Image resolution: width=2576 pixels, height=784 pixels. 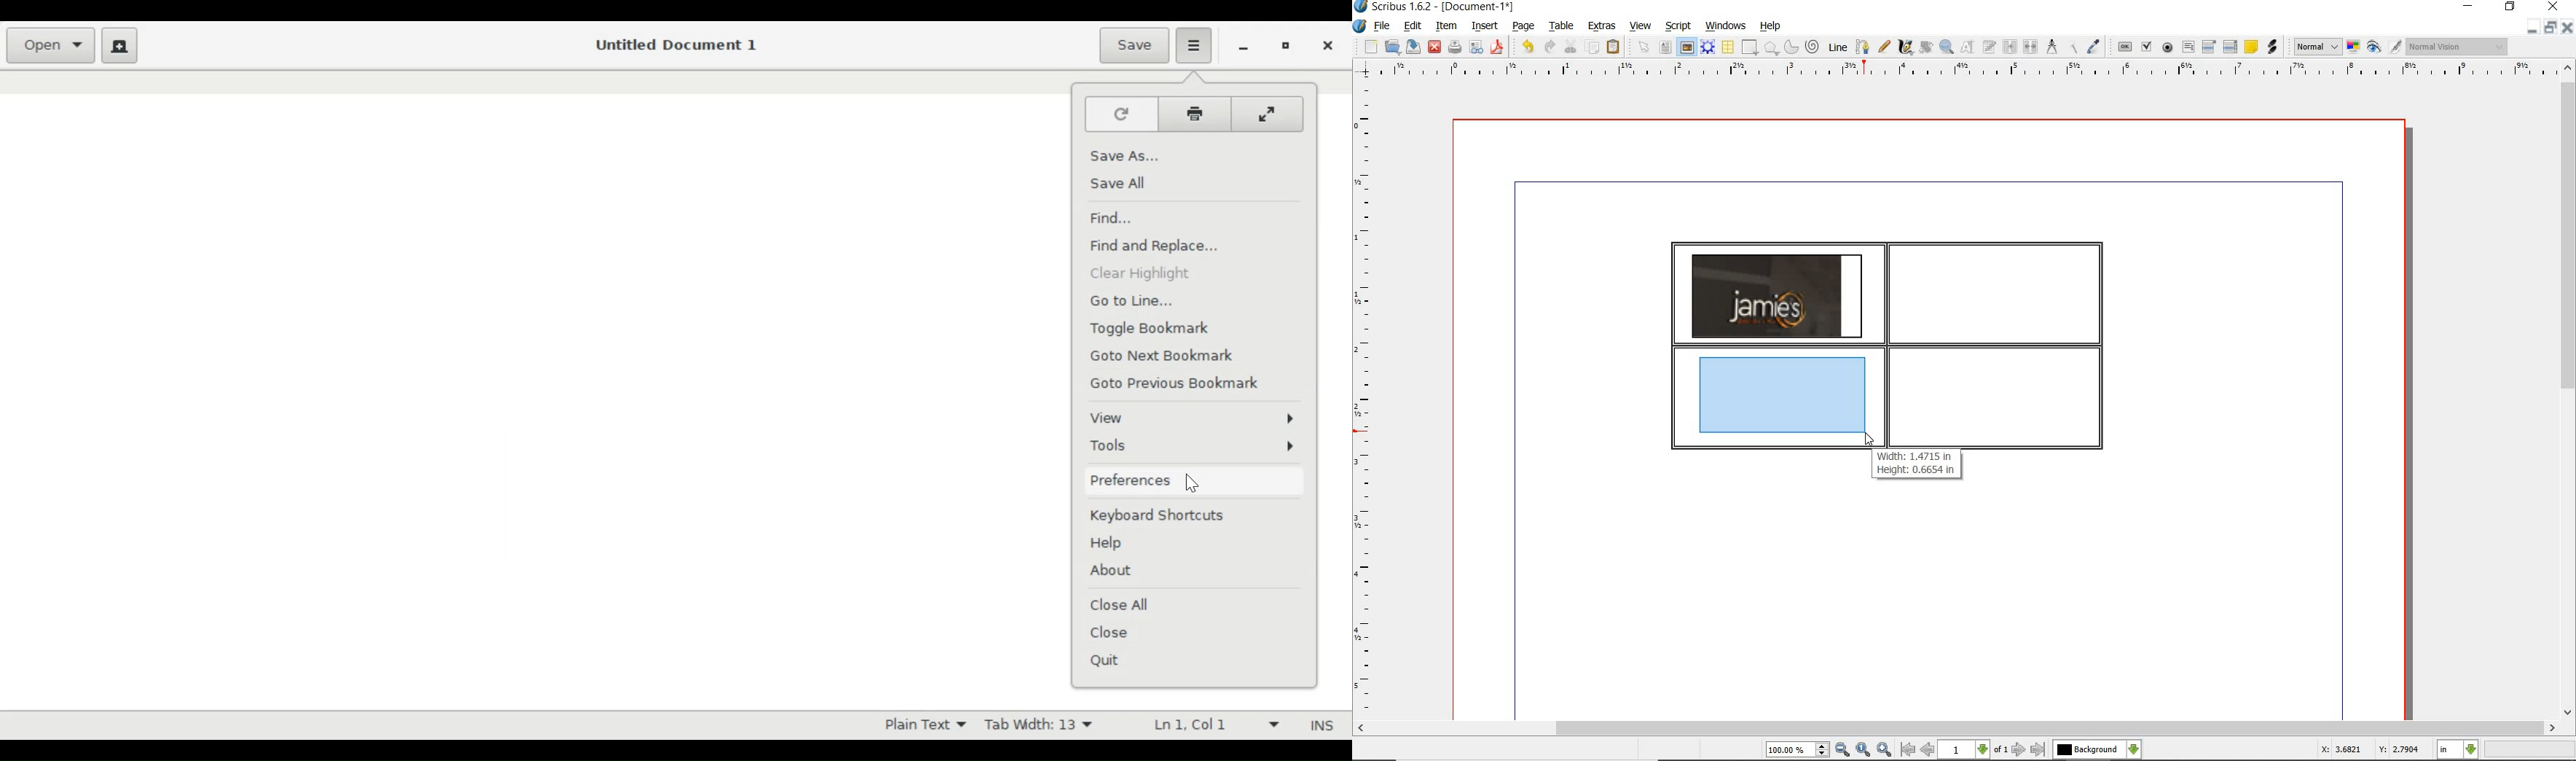 I want to click on edit text with story editor, so click(x=1990, y=46).